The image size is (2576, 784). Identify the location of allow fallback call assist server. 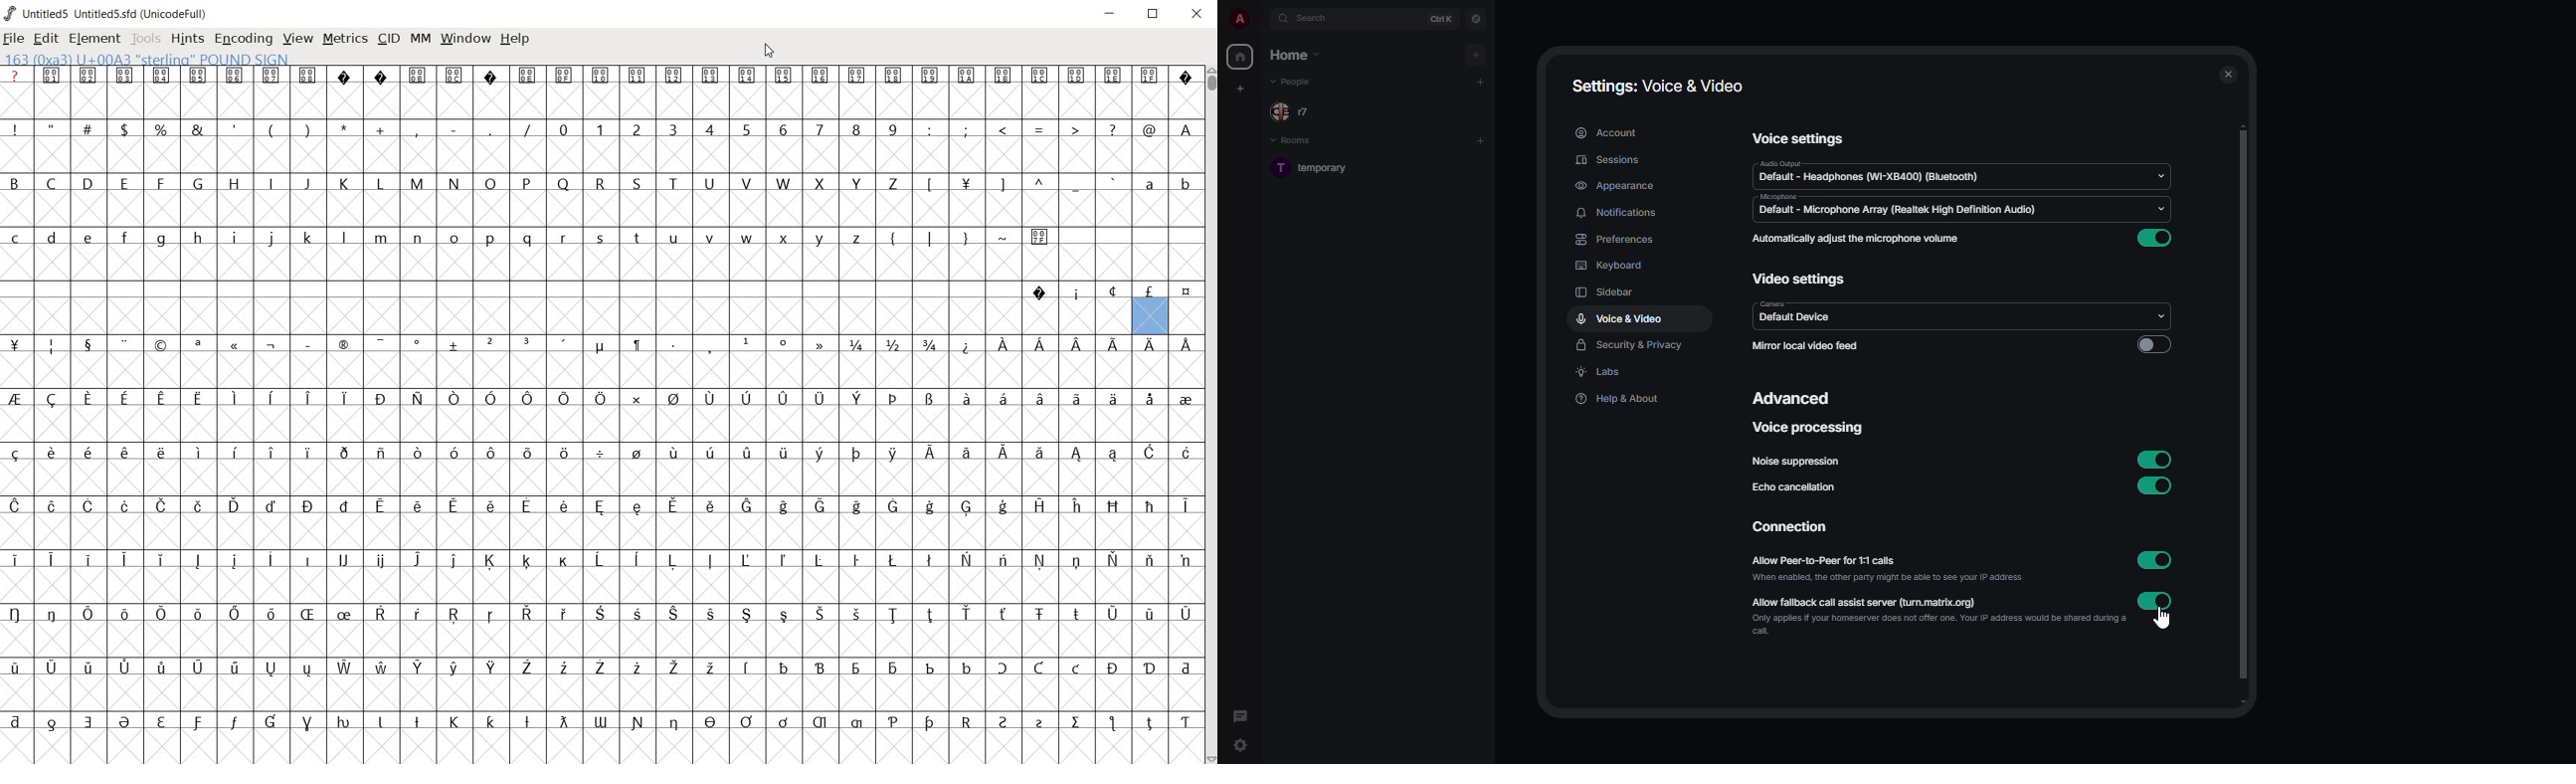
(1892, 603).